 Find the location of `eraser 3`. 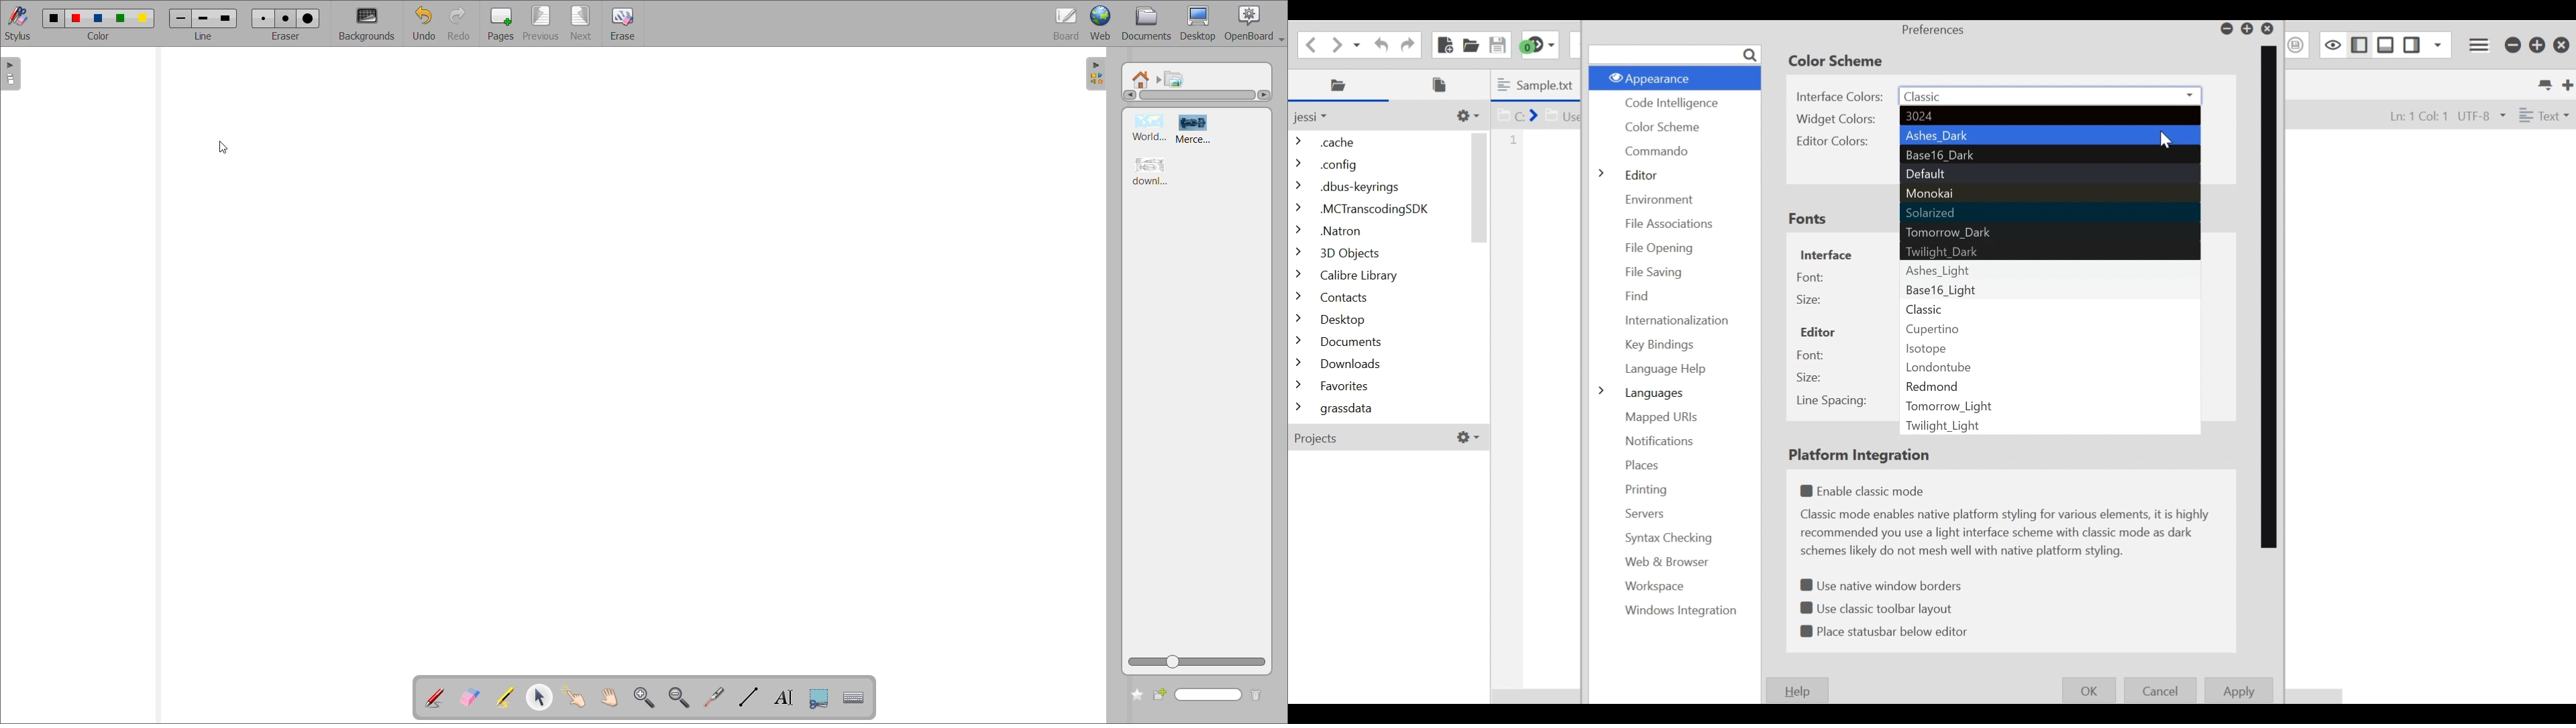

eraser 3 is located at coordinates (308, 20).